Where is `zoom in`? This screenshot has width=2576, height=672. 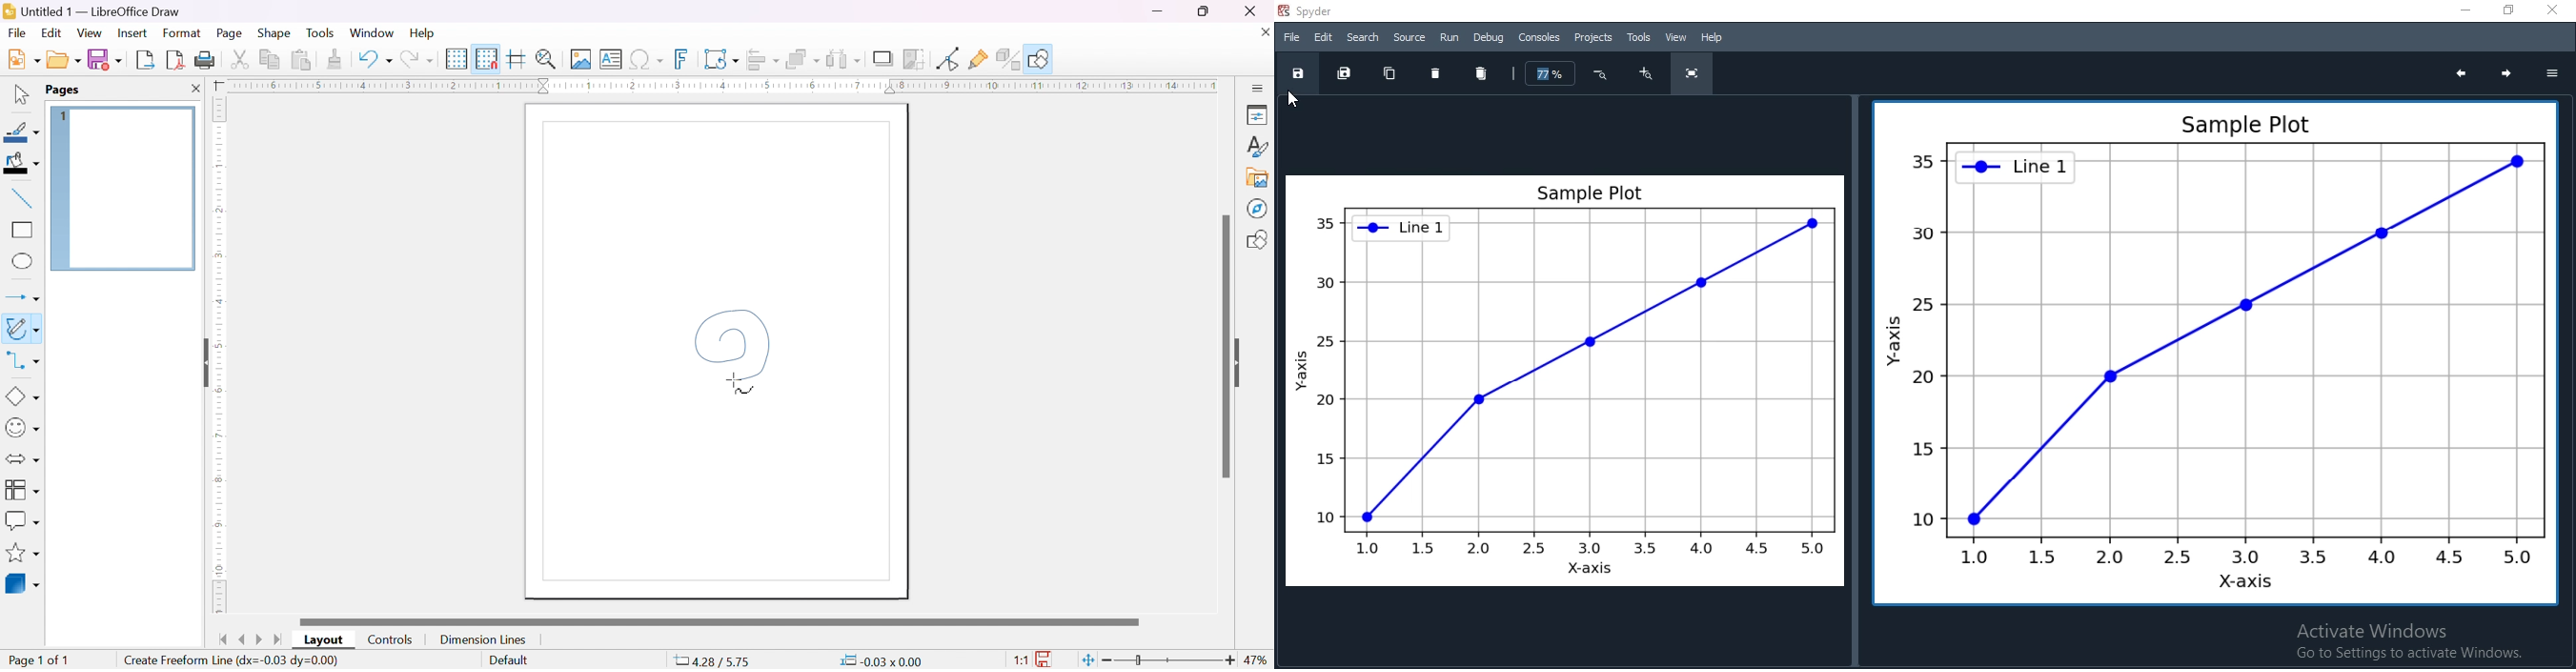 zoom in is located at coordinates (1643, 73).